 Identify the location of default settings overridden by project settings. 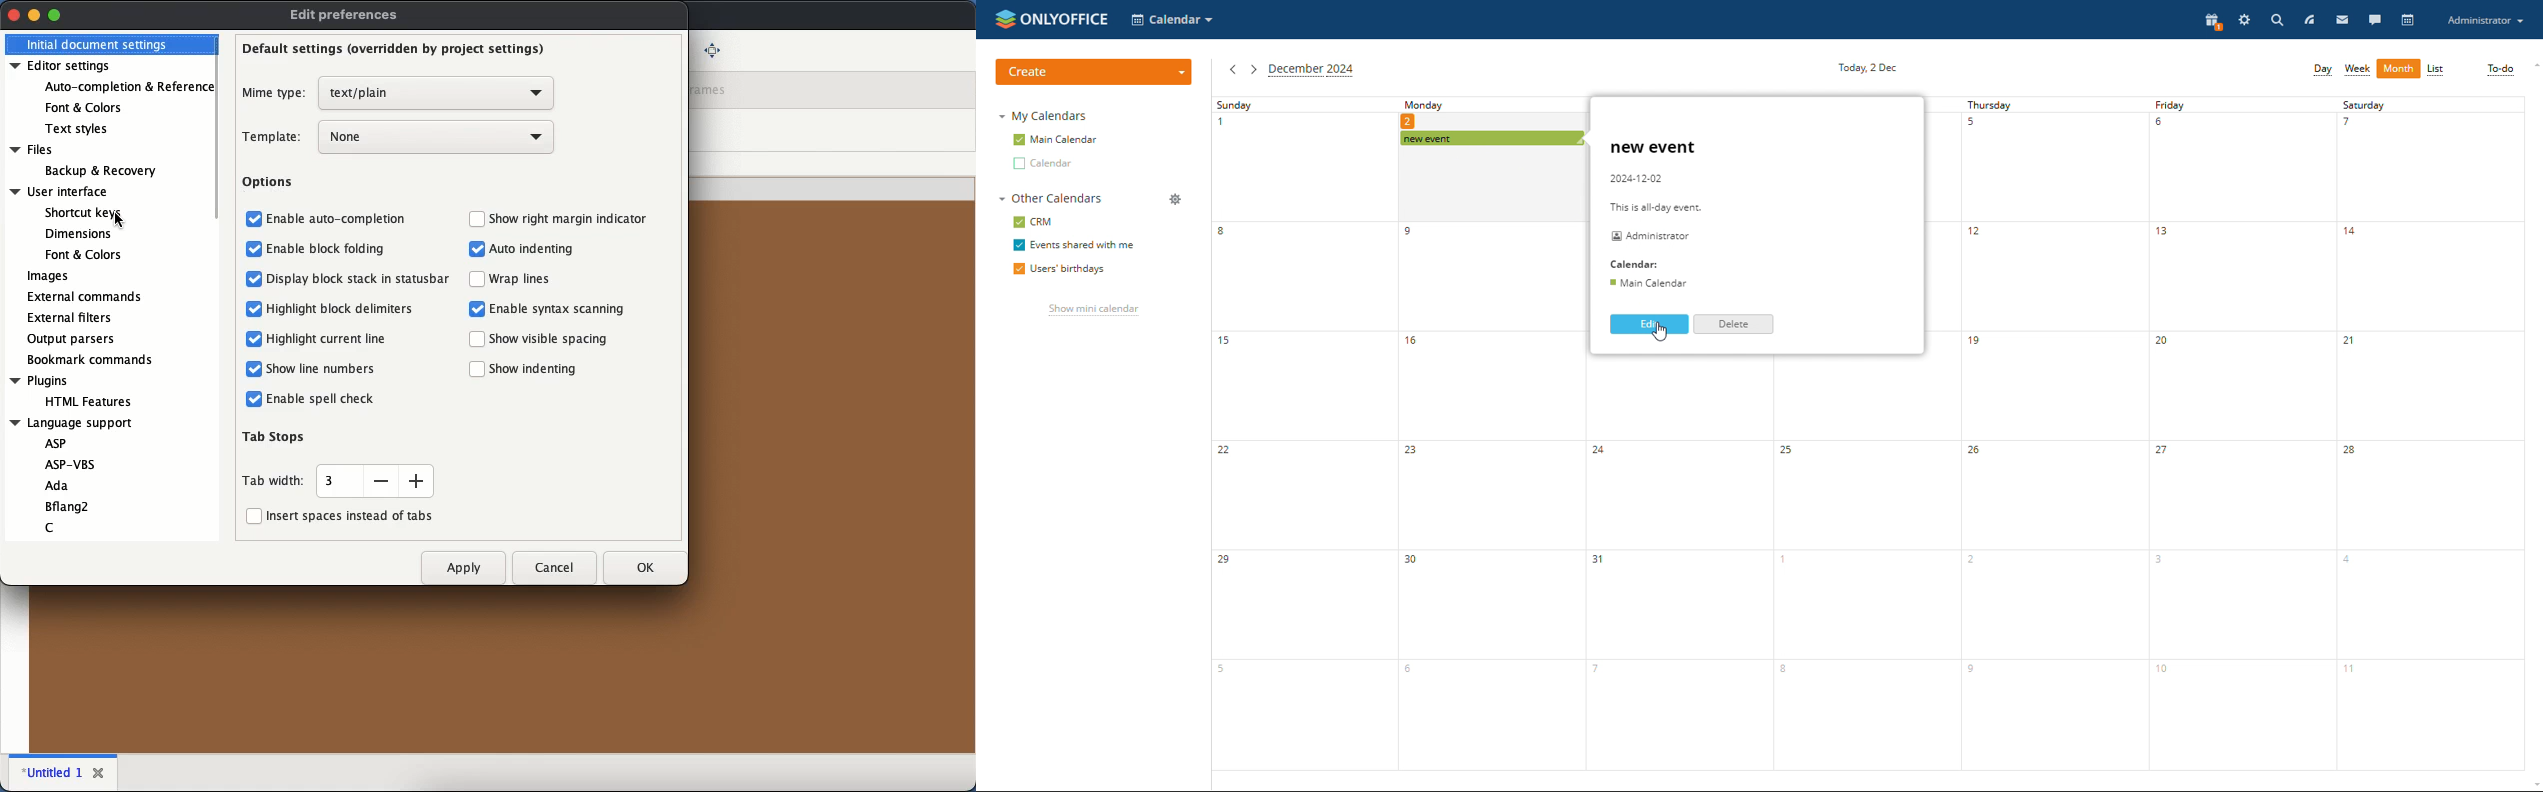
(396, 51).